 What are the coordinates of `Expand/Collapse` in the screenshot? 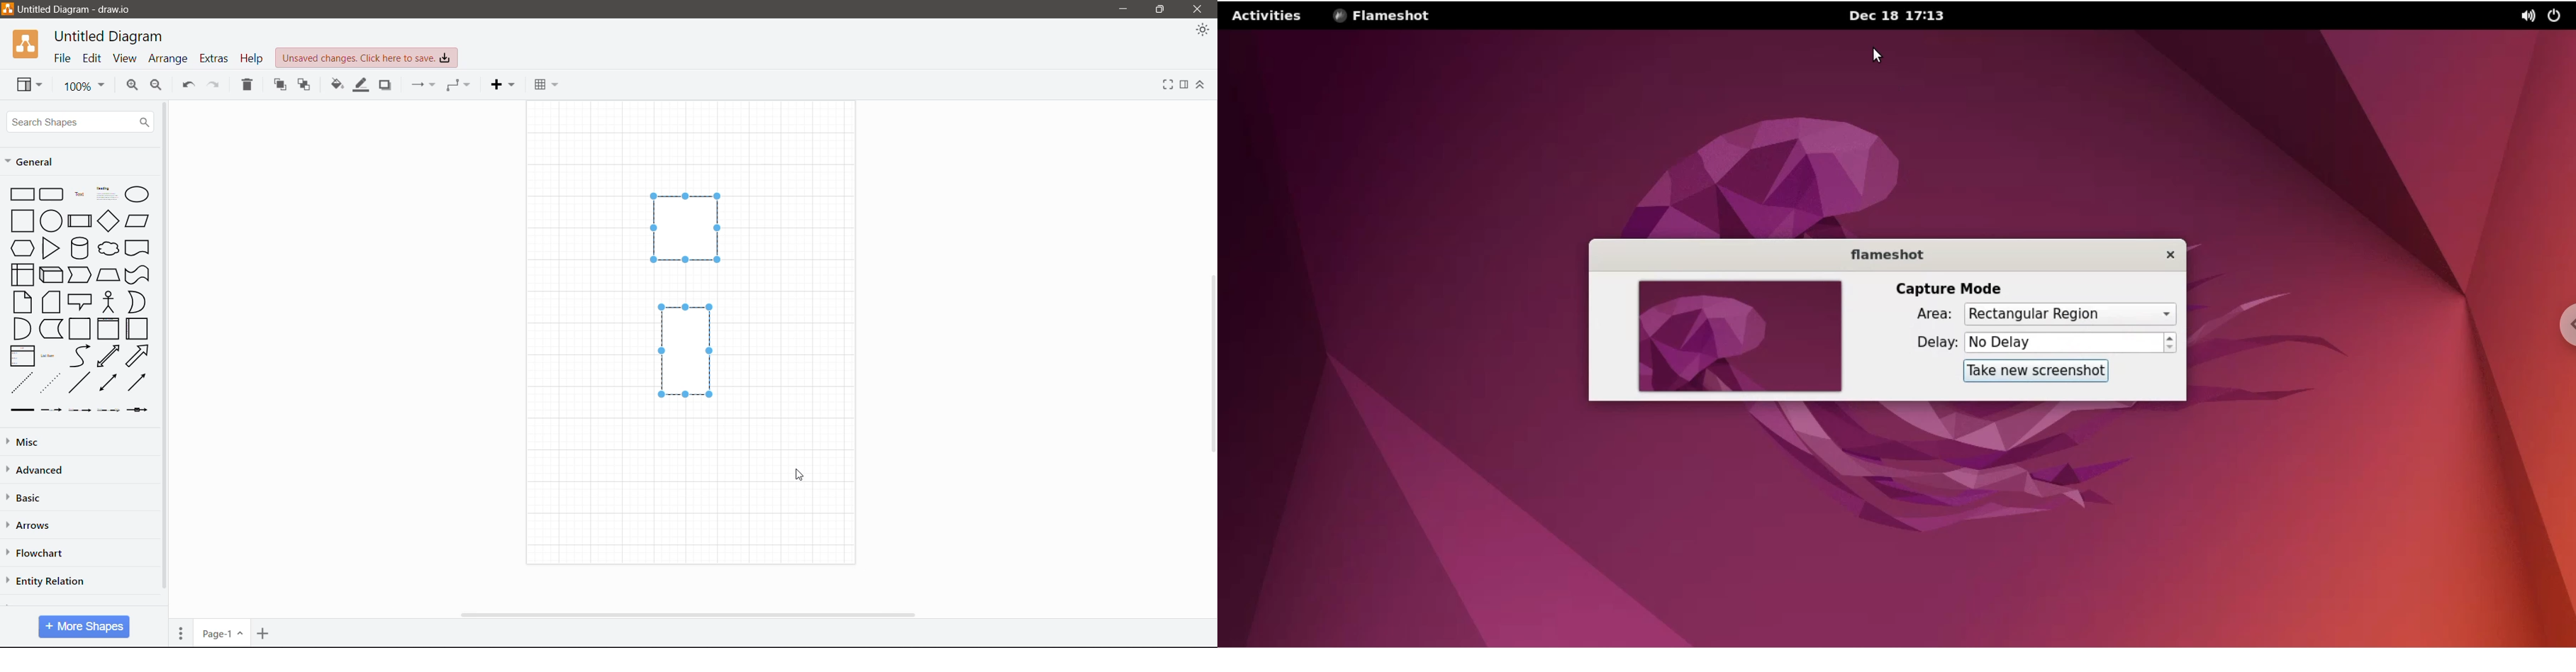 It's located at (1202, 85).